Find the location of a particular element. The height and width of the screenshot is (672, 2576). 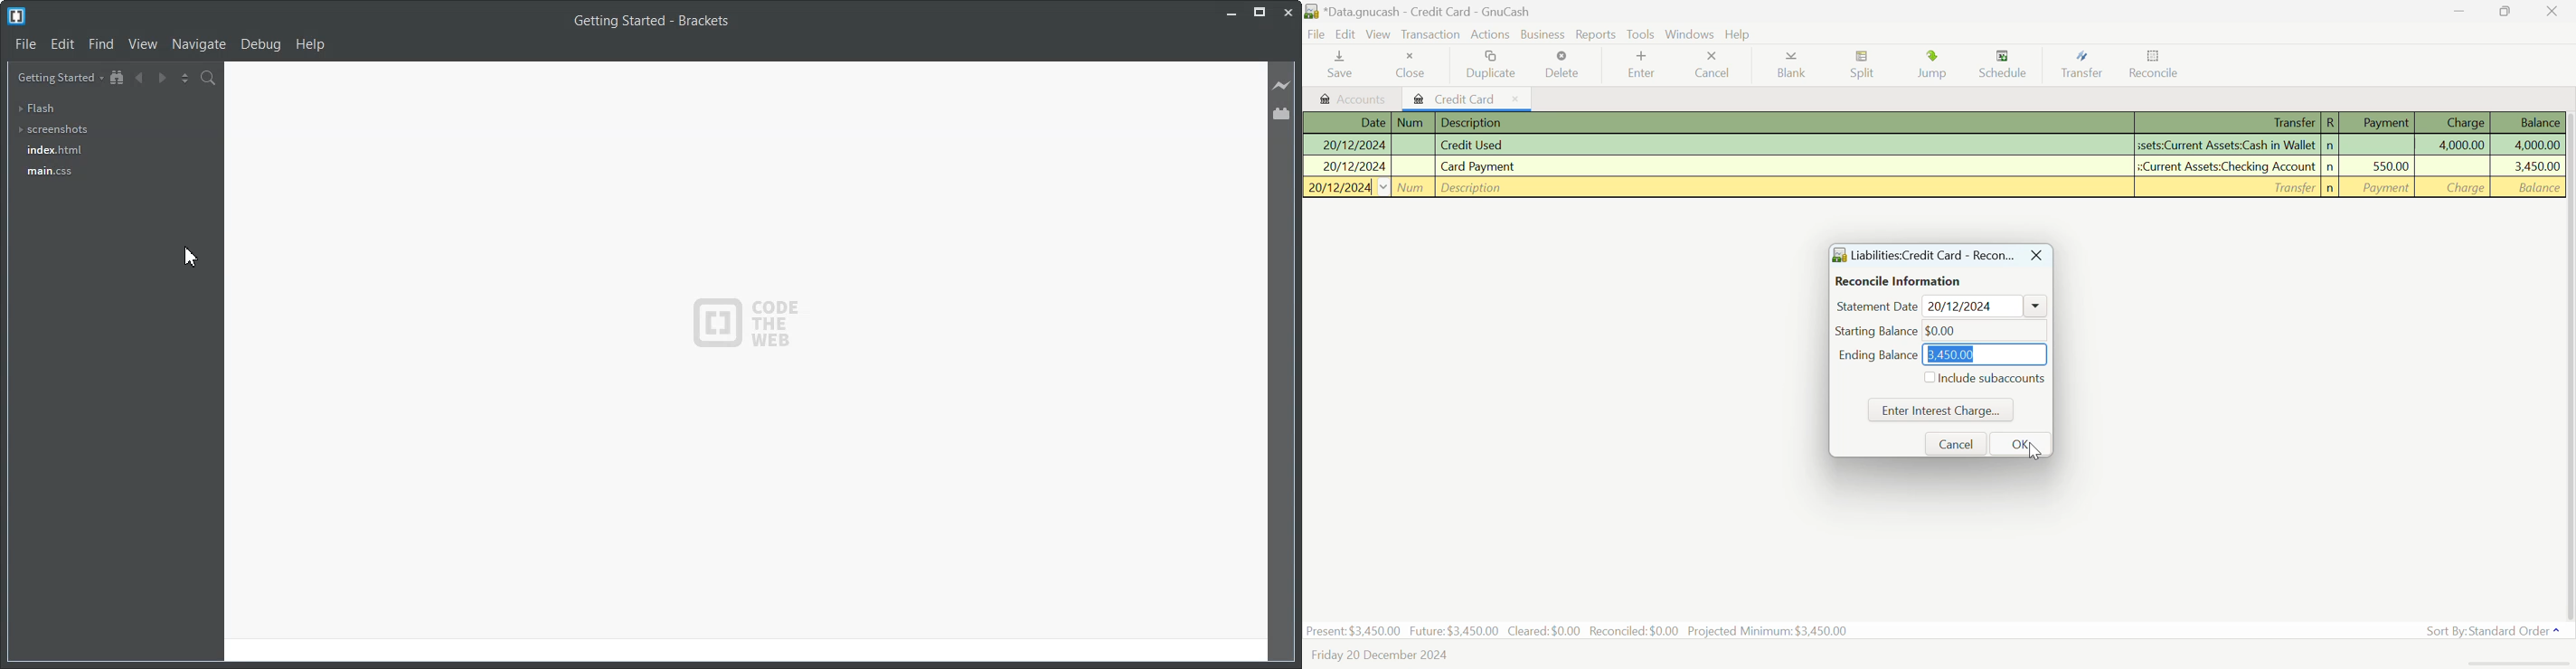

Close Window is located at coordinates (2040, 254).